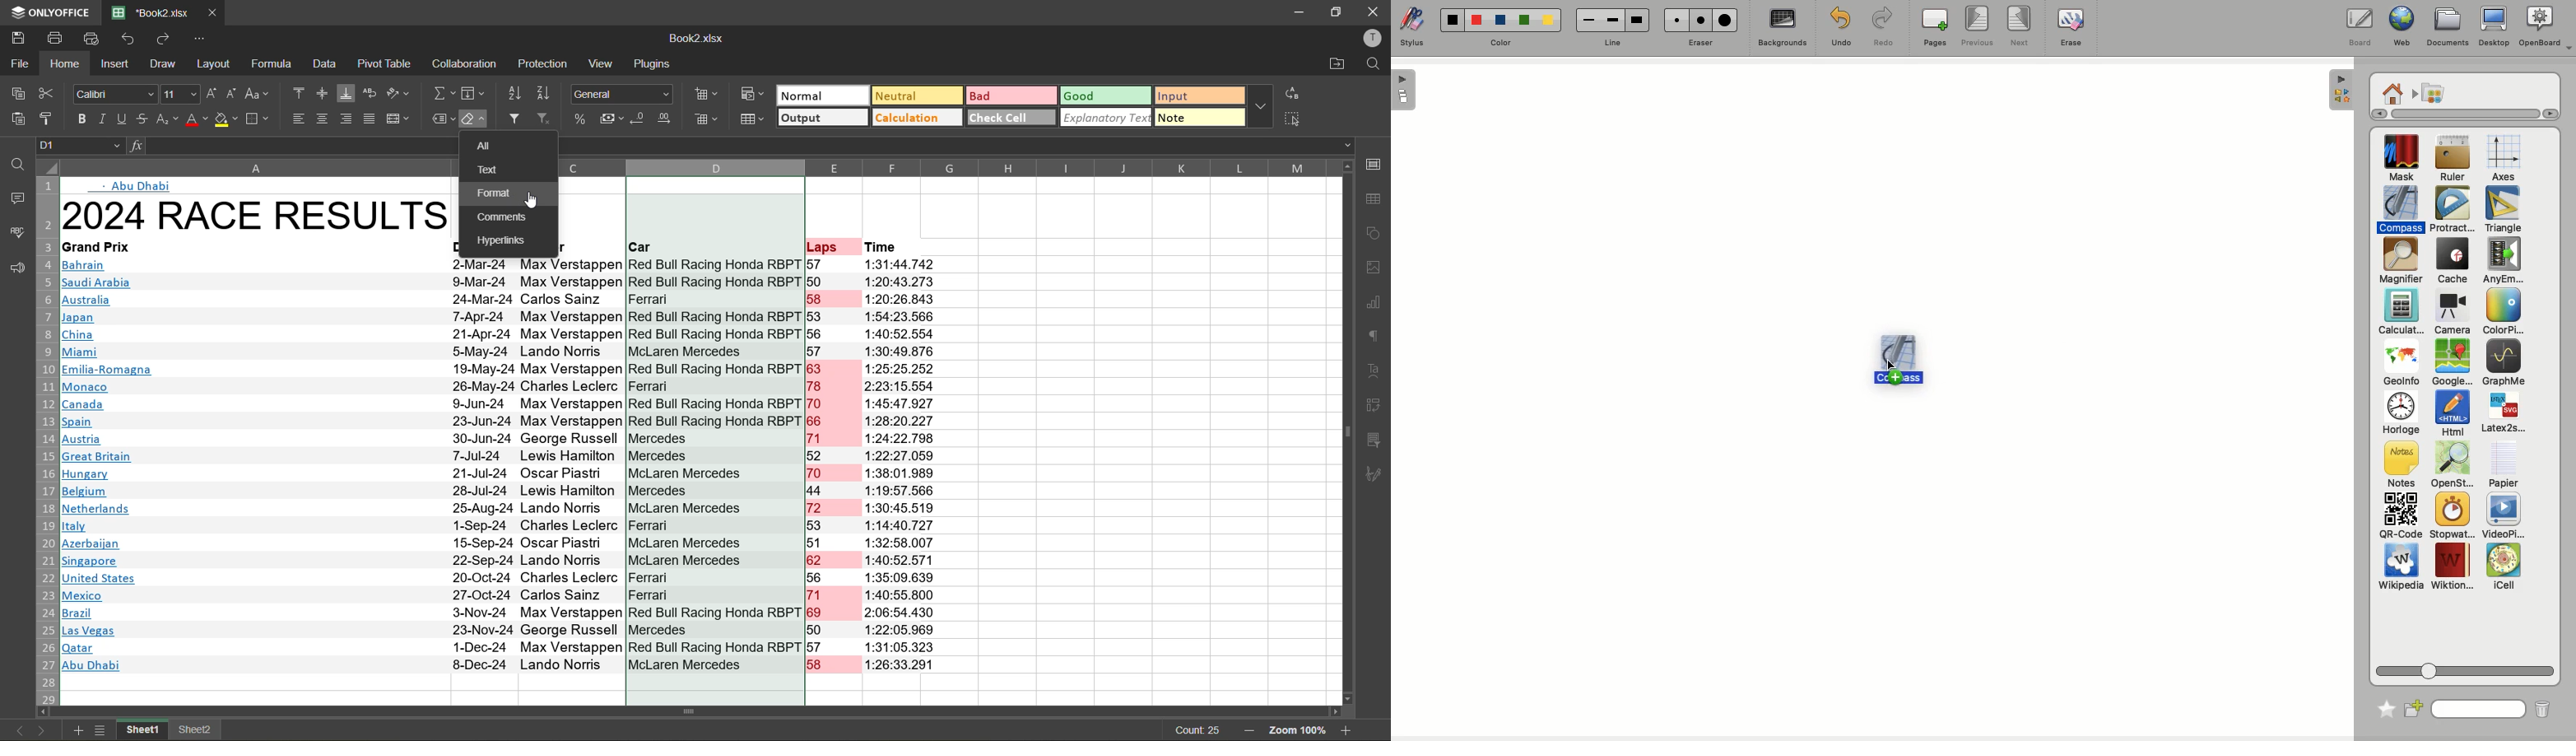  What do you see at coordinates (138, 187) in the screenshot?
I see ` Abu Dhabi` at bounding box center [138, 187].